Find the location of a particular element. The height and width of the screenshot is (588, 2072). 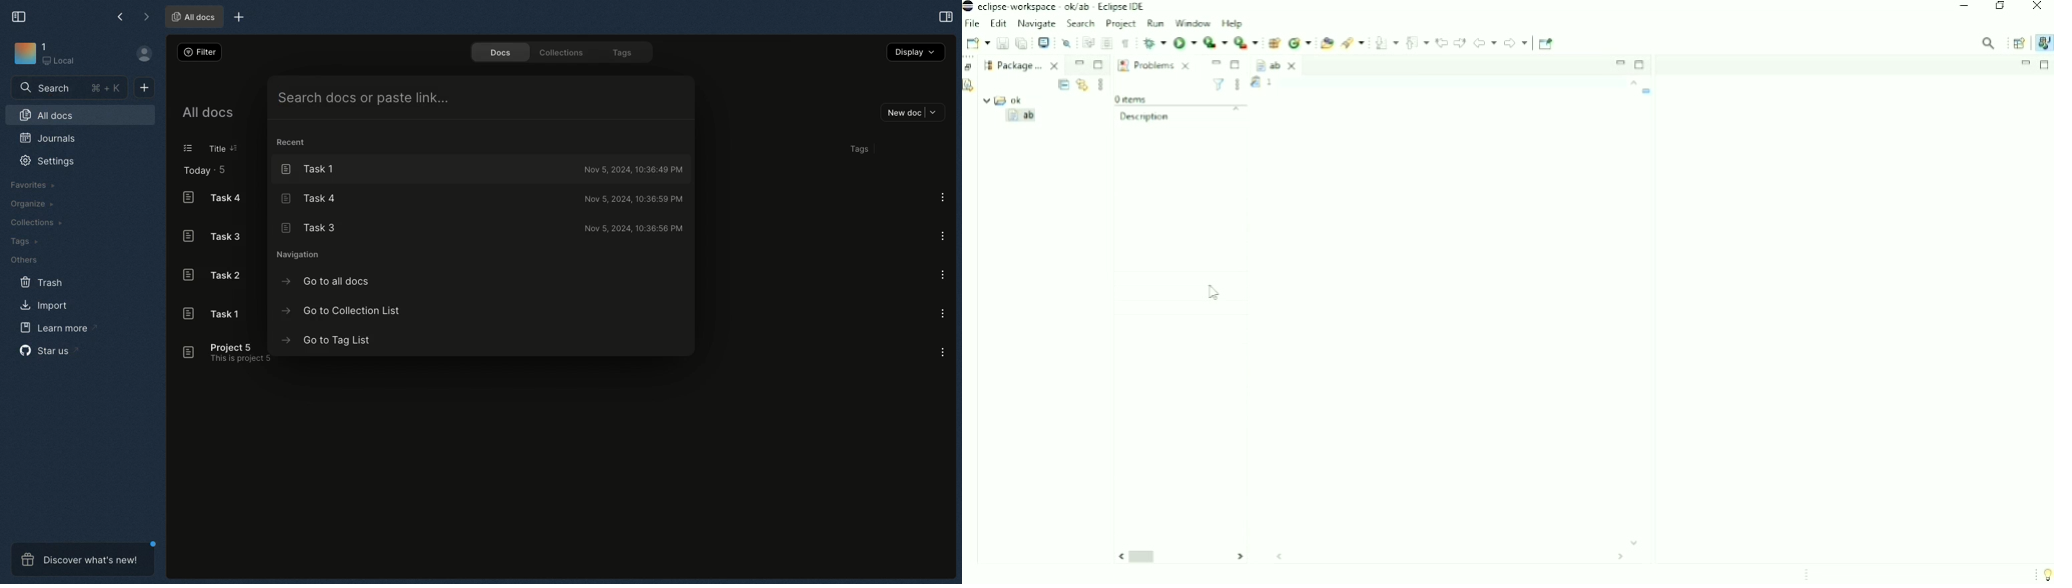

Tags is located at coordinates (25, 241).